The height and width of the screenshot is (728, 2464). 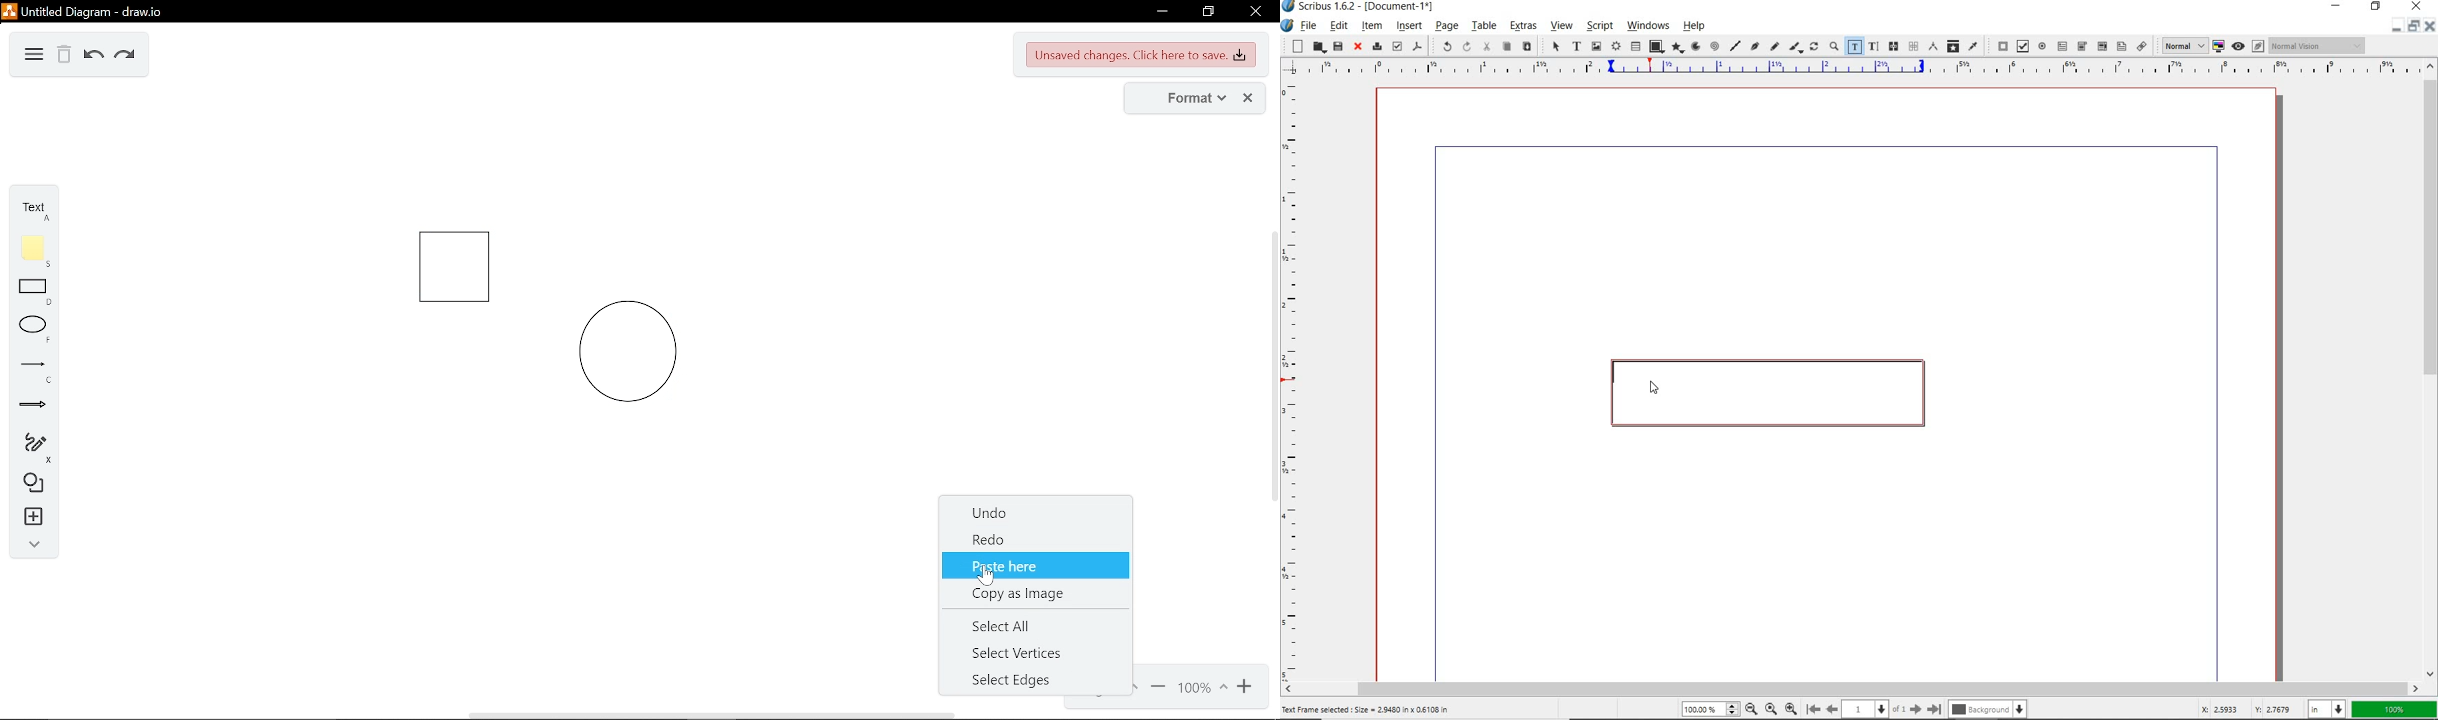 I want to click on insert, so click(x=1409, y=27).